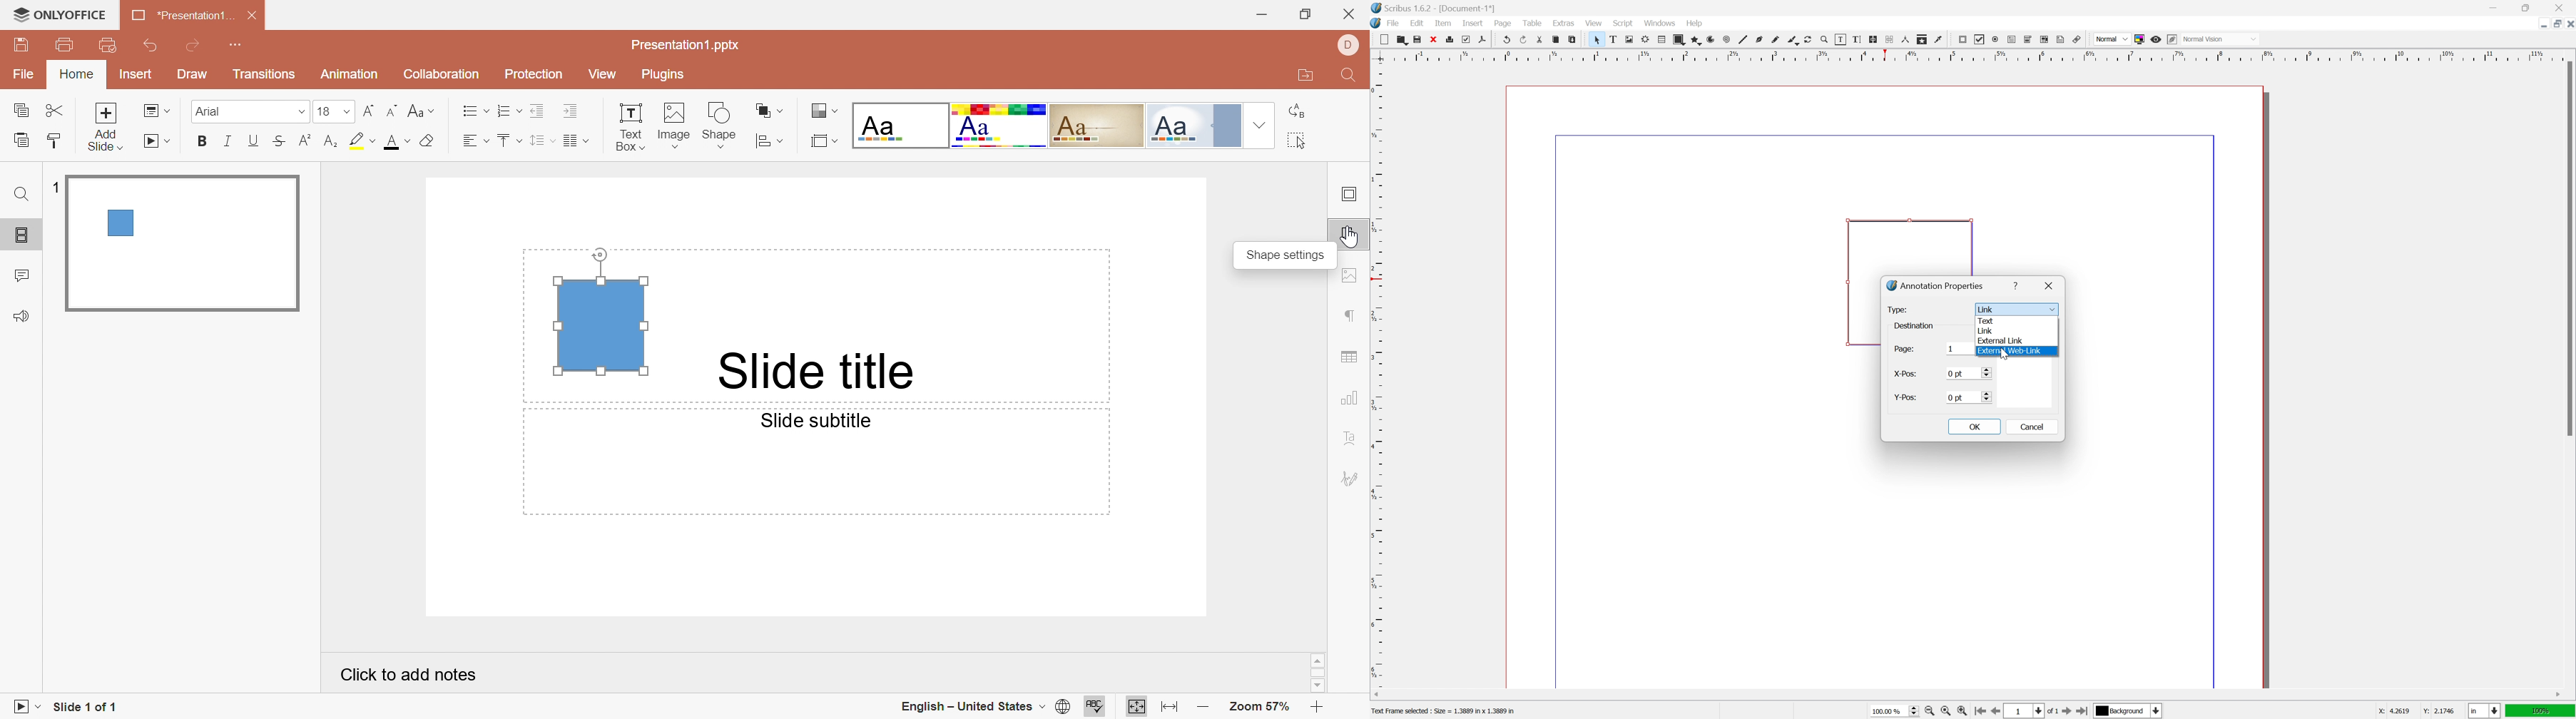  Describe the element at coordinates (2156, 40) in the screenshot. I see `preview mode` at that location.